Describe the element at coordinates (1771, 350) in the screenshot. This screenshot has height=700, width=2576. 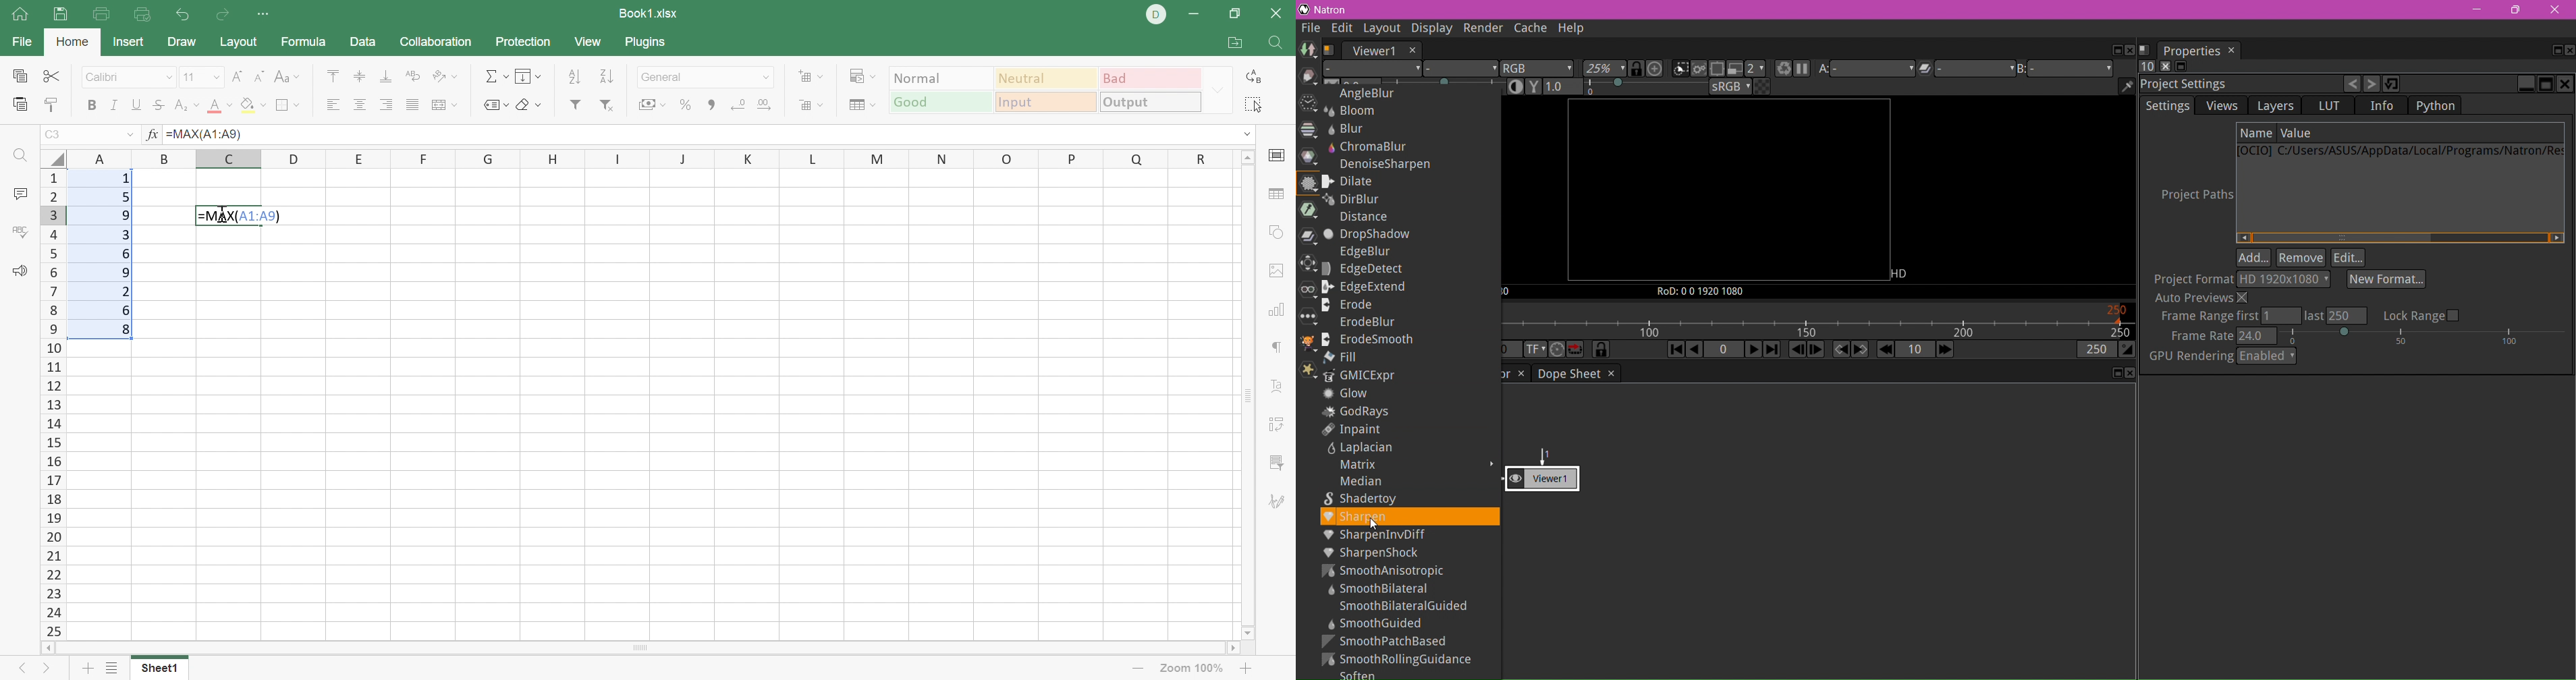
I see `Last farme` at that location.